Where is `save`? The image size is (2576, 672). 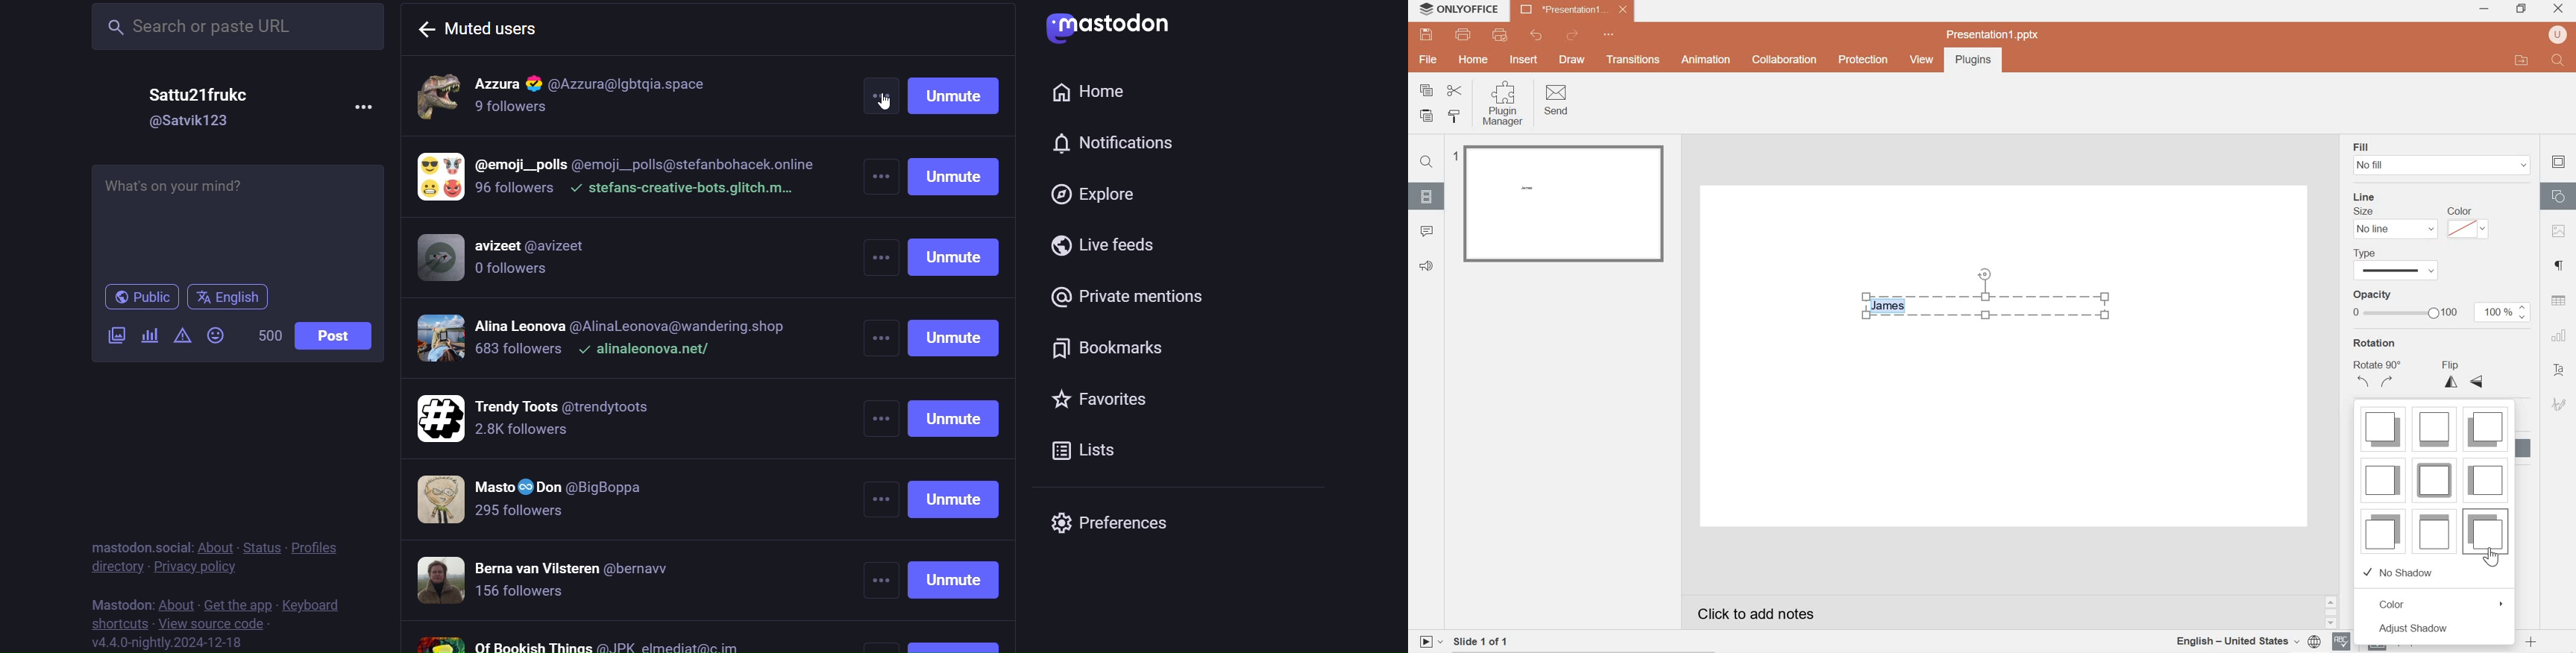
save is located at coordinates (1428, 35).